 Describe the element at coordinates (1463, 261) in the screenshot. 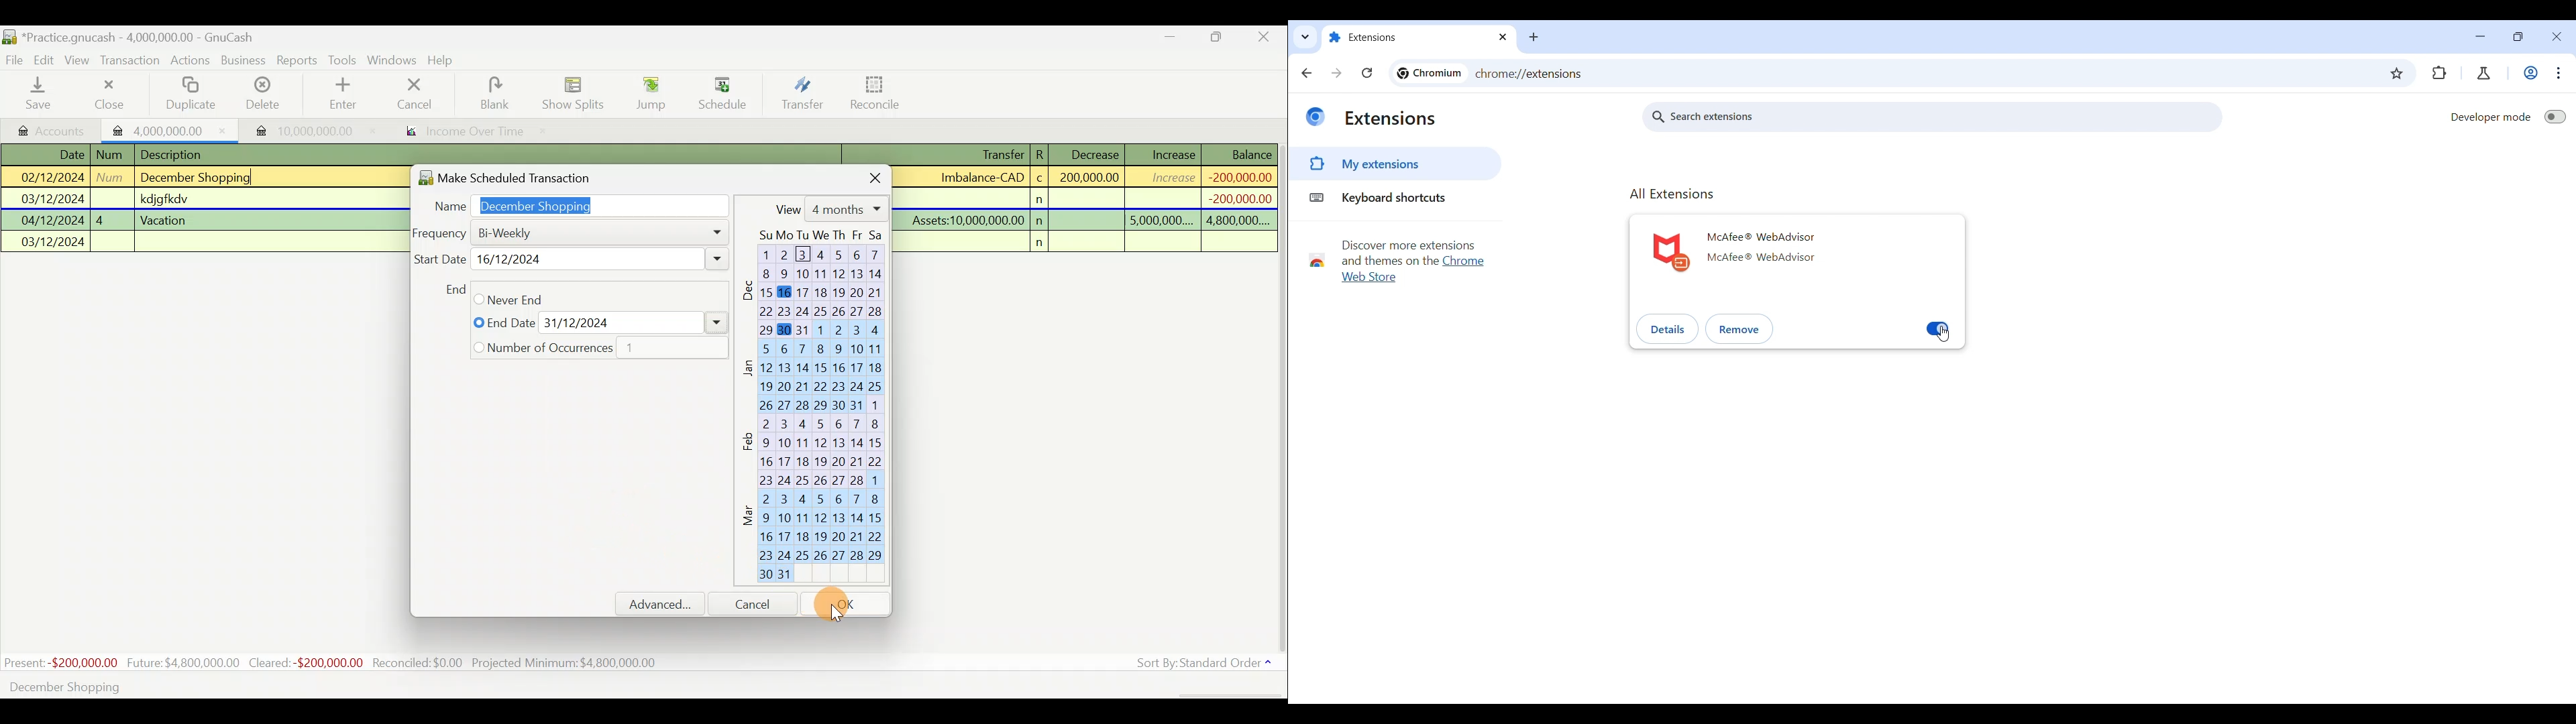

I see `Link to Chrome web store` at that location.